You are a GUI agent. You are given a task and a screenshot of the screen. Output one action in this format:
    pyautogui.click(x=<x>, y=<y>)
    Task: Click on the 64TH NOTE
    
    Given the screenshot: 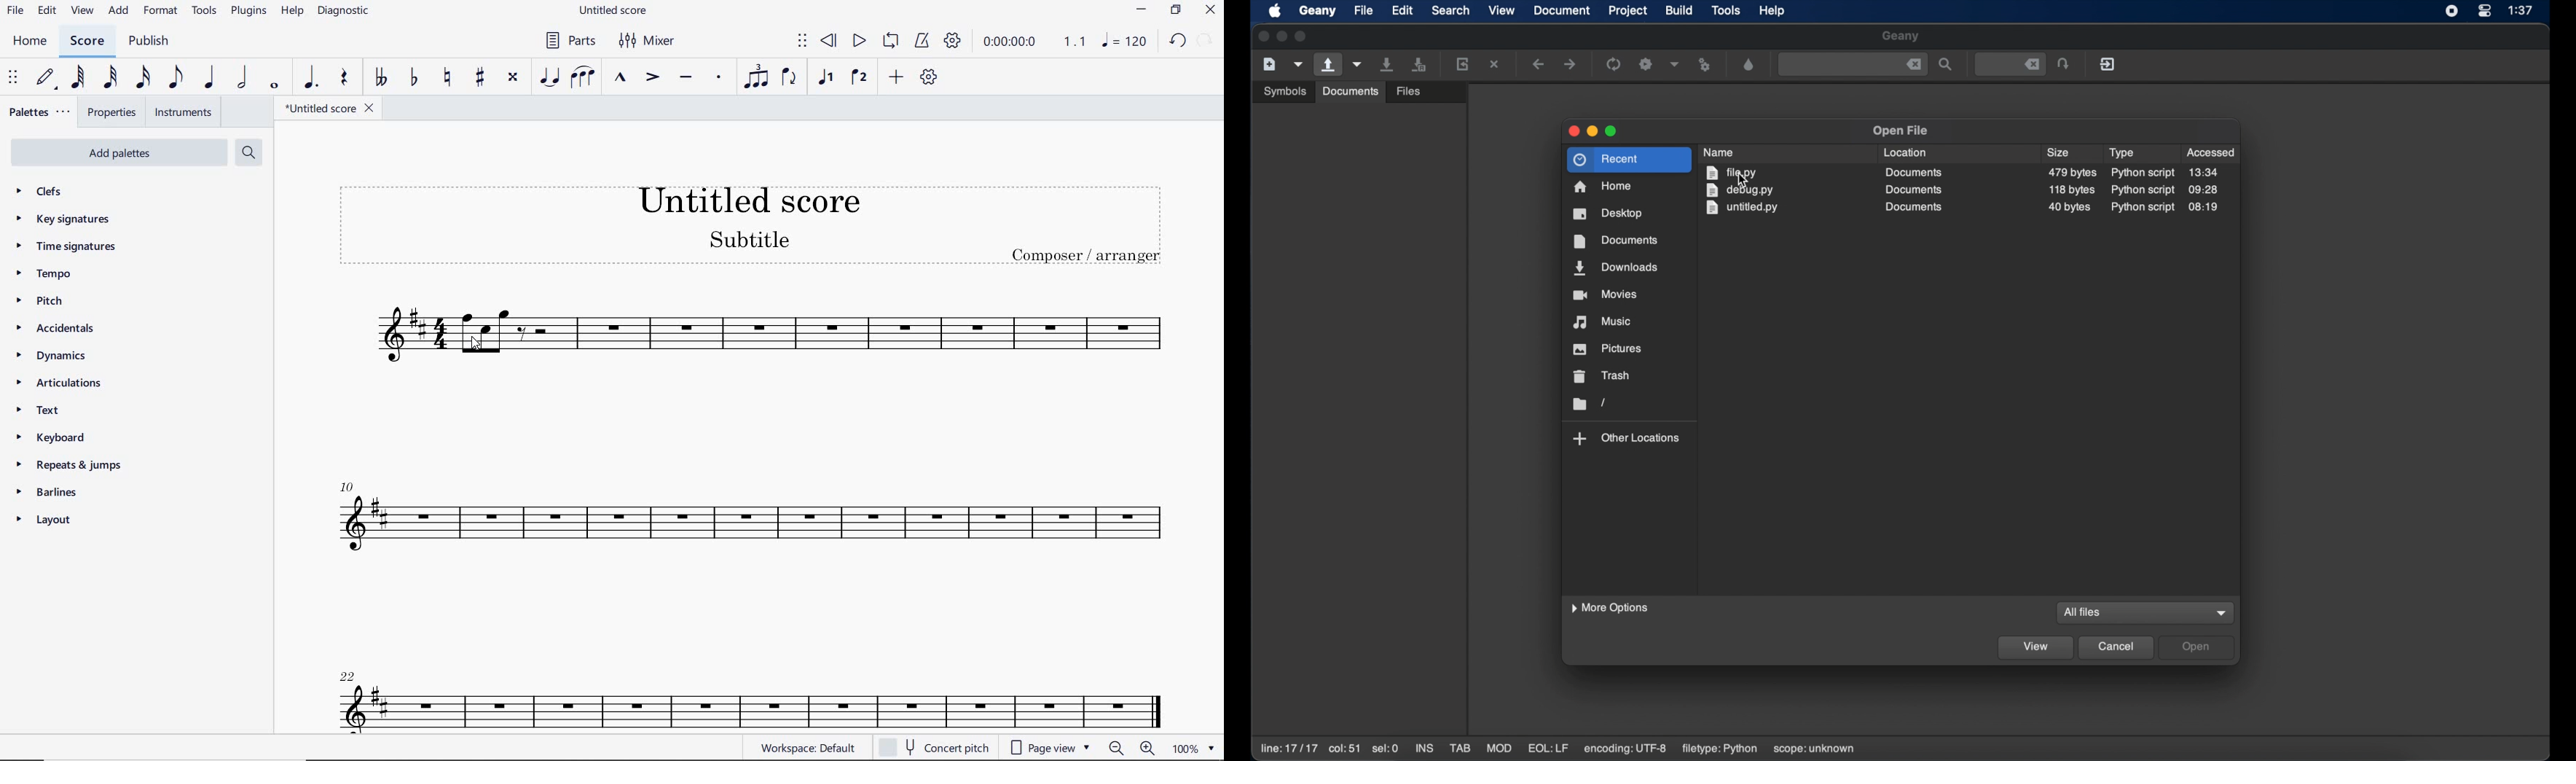 What is the action you would take?
    pyautogui.click(x=78, y=77)
    